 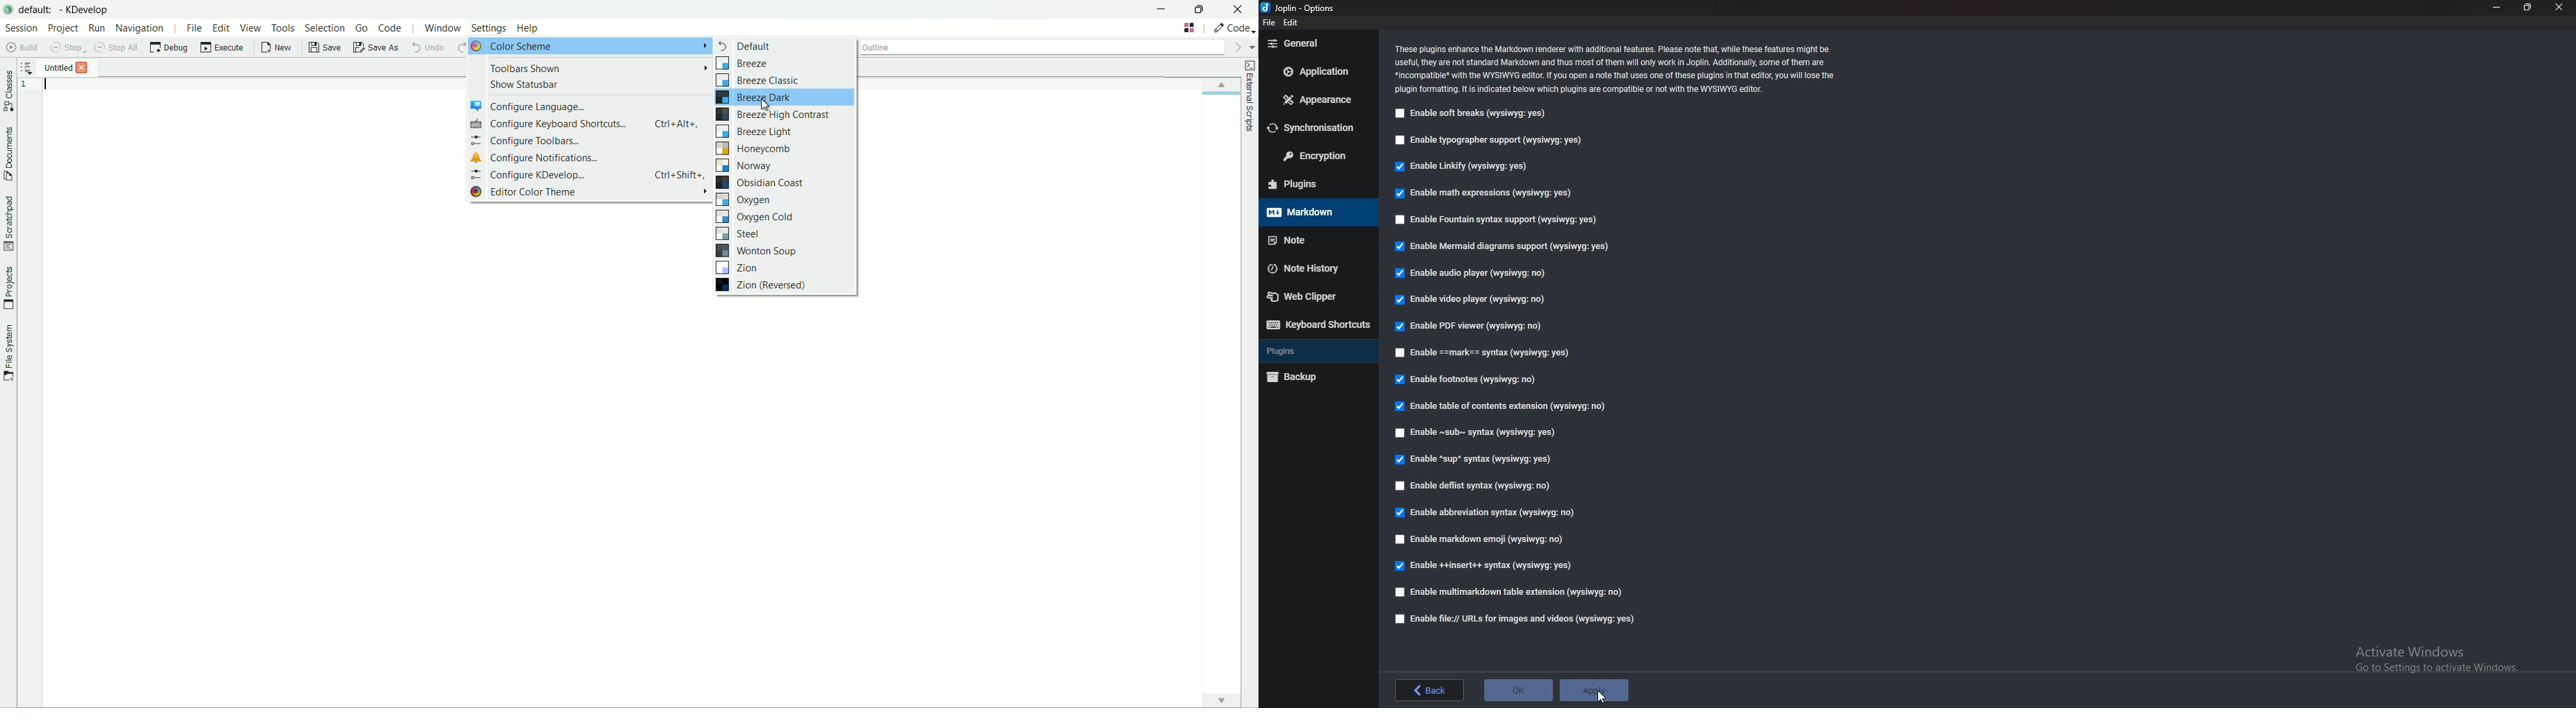 What do you see at coordinates (1514, 591) in the screenshot?
I see `Enable multi markdown table extension` at bounding box center [1514, 591].